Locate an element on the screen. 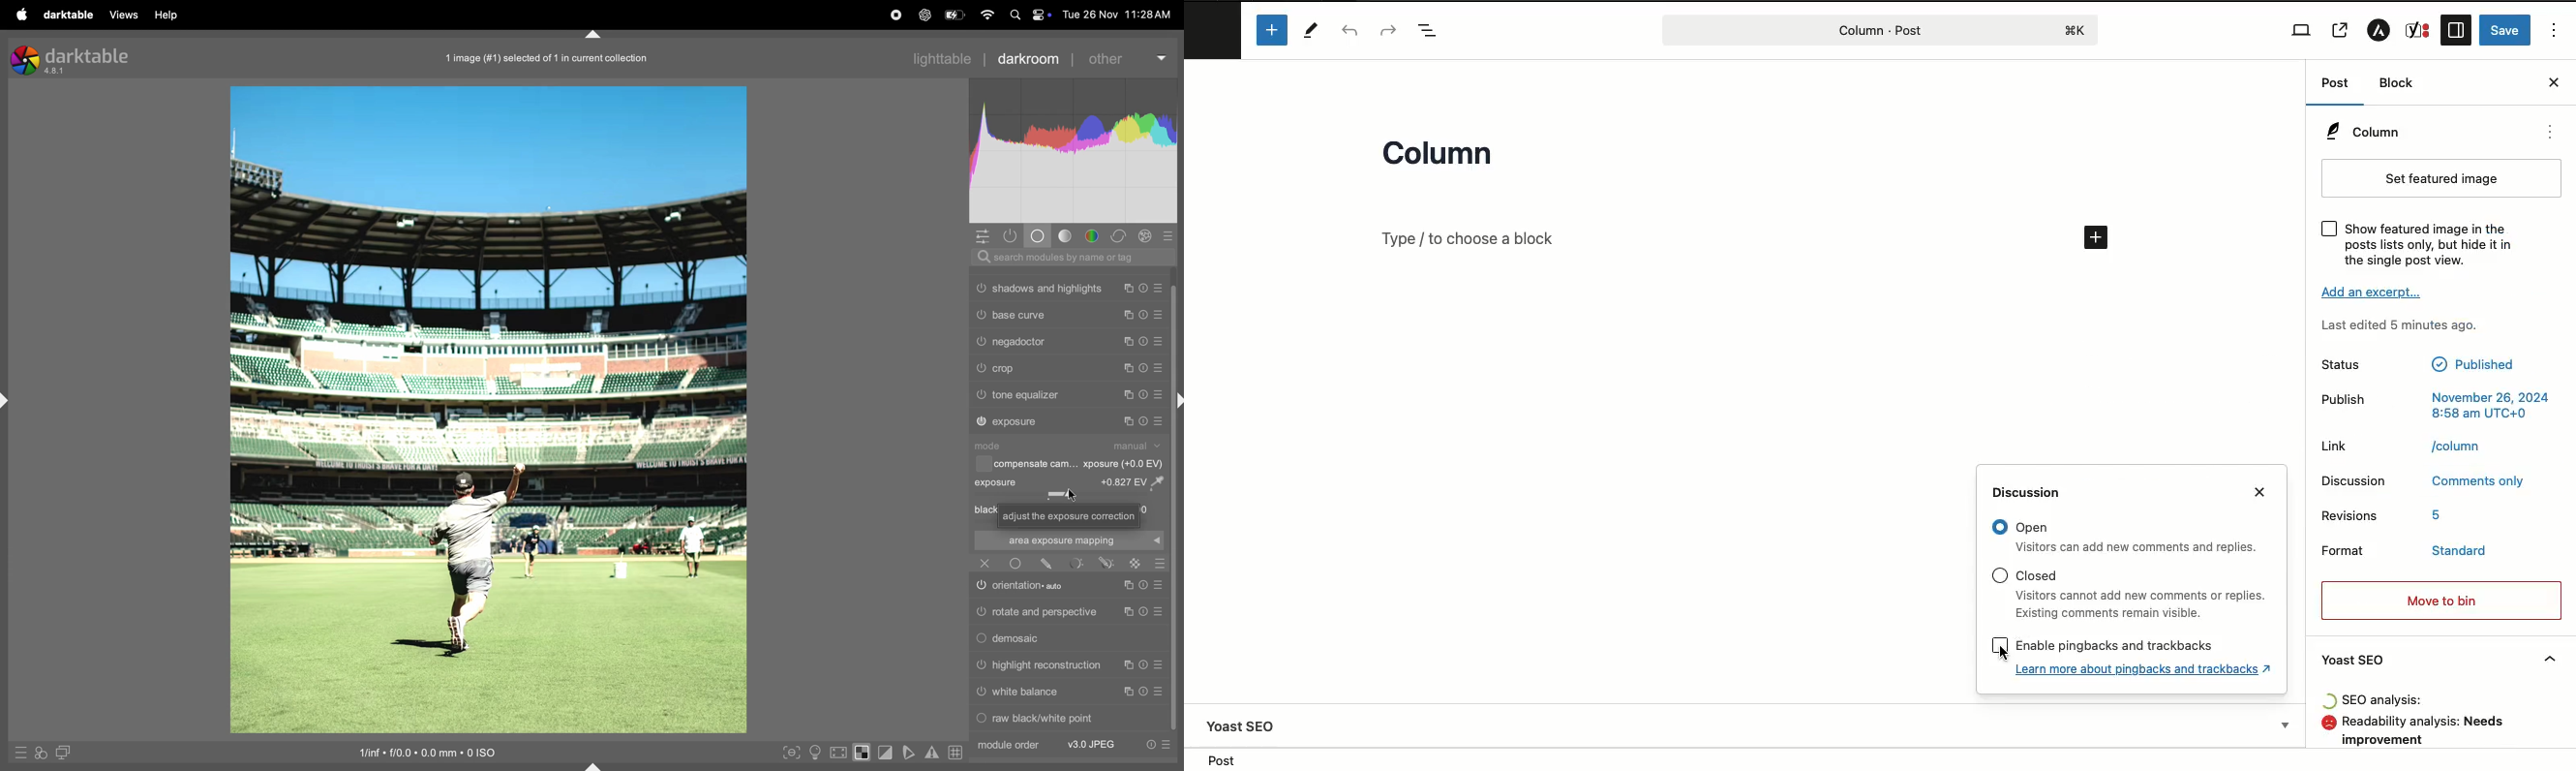 The image size is (2576, 784). Presets is located at coordinates (1168, 745).